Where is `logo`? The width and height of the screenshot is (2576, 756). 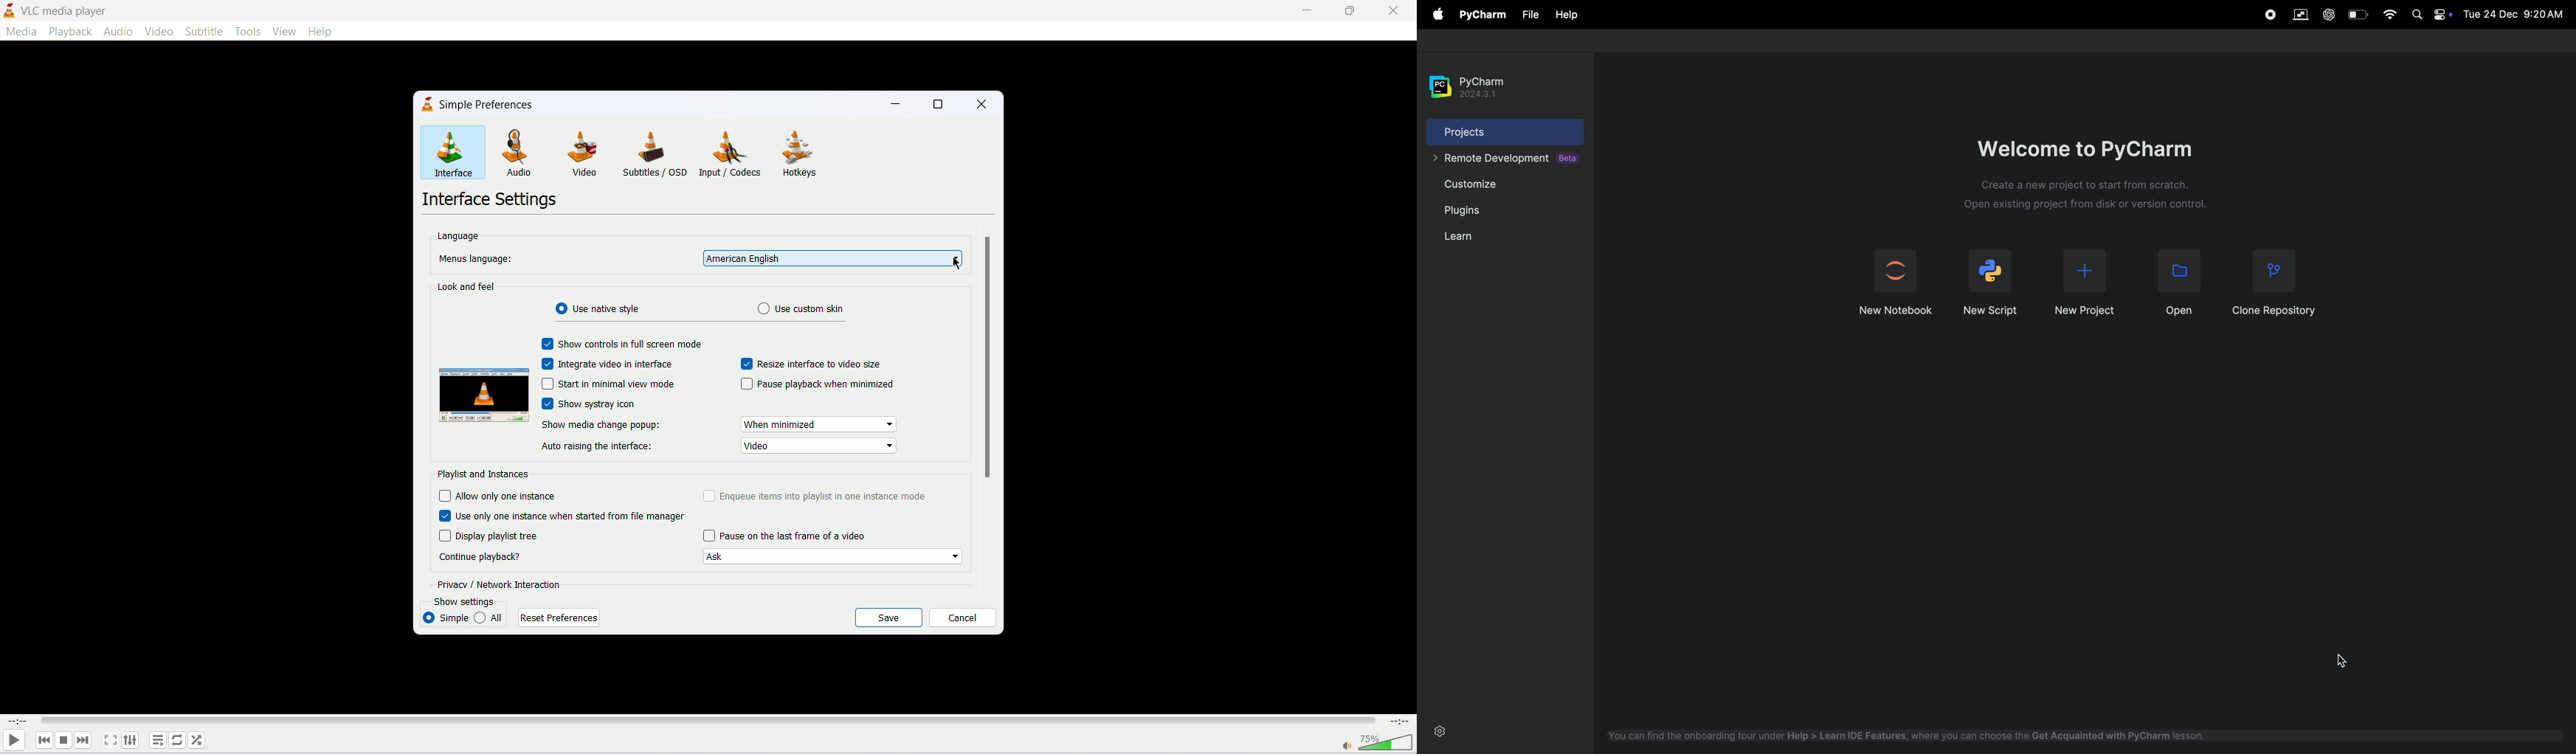
logo is located at coordinates (427, 105).